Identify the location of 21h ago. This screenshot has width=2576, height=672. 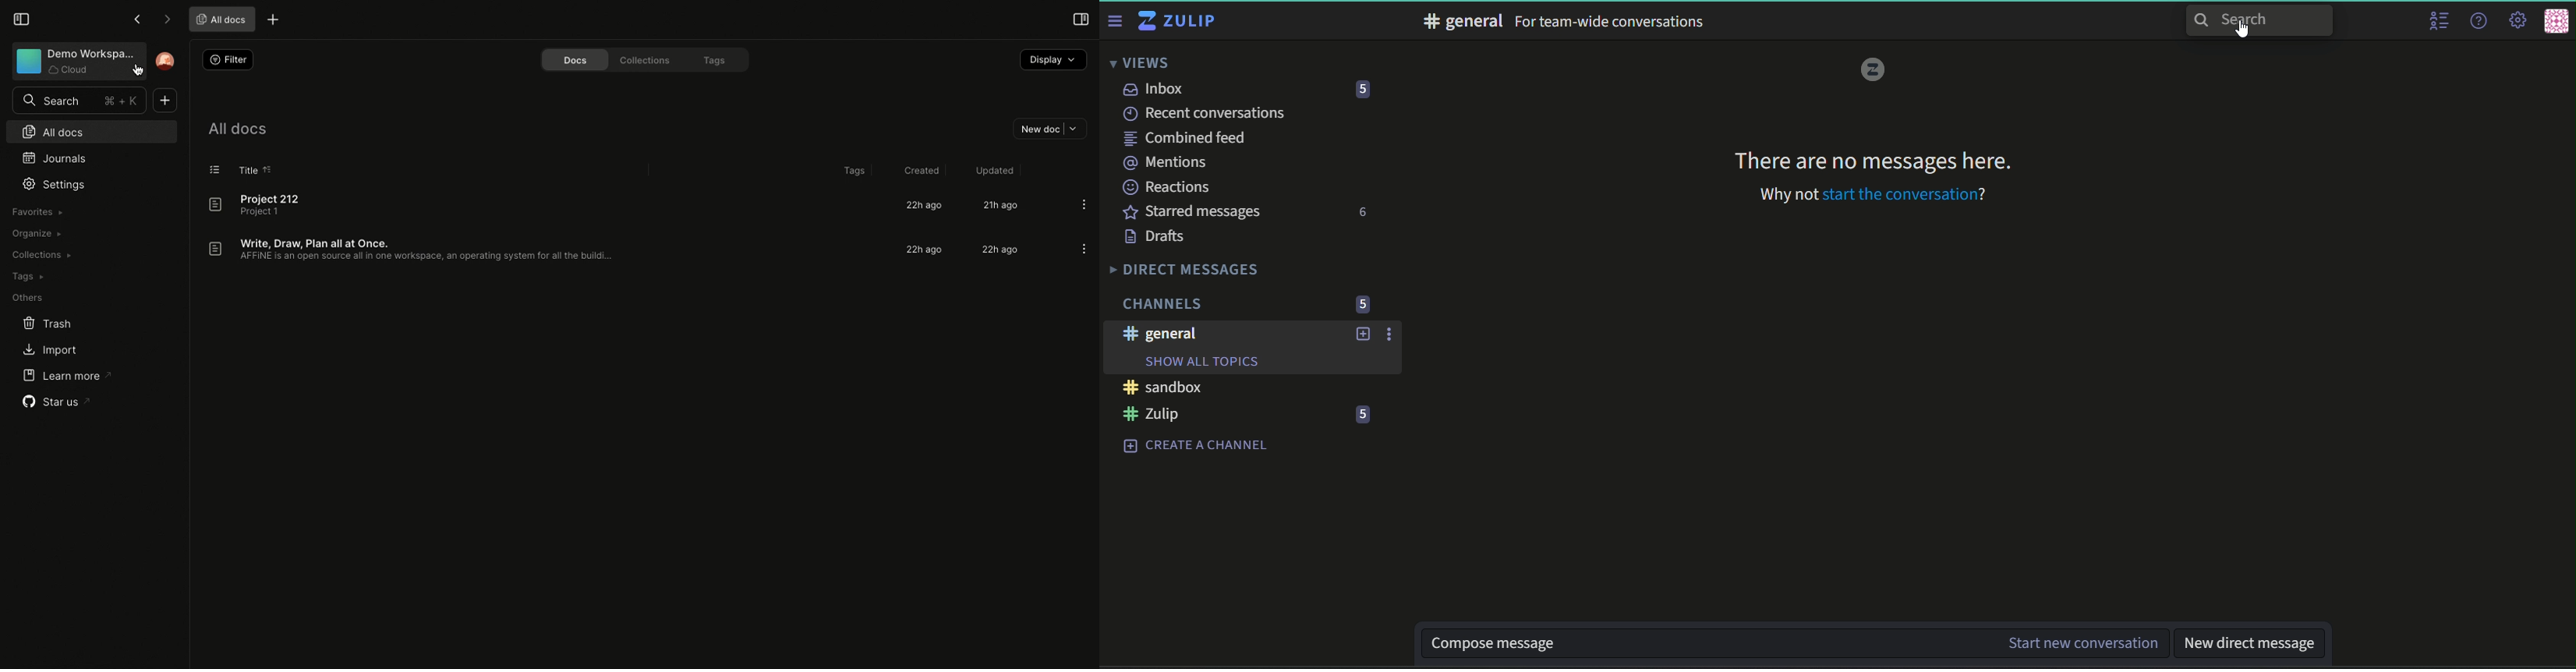
(1000, 206).